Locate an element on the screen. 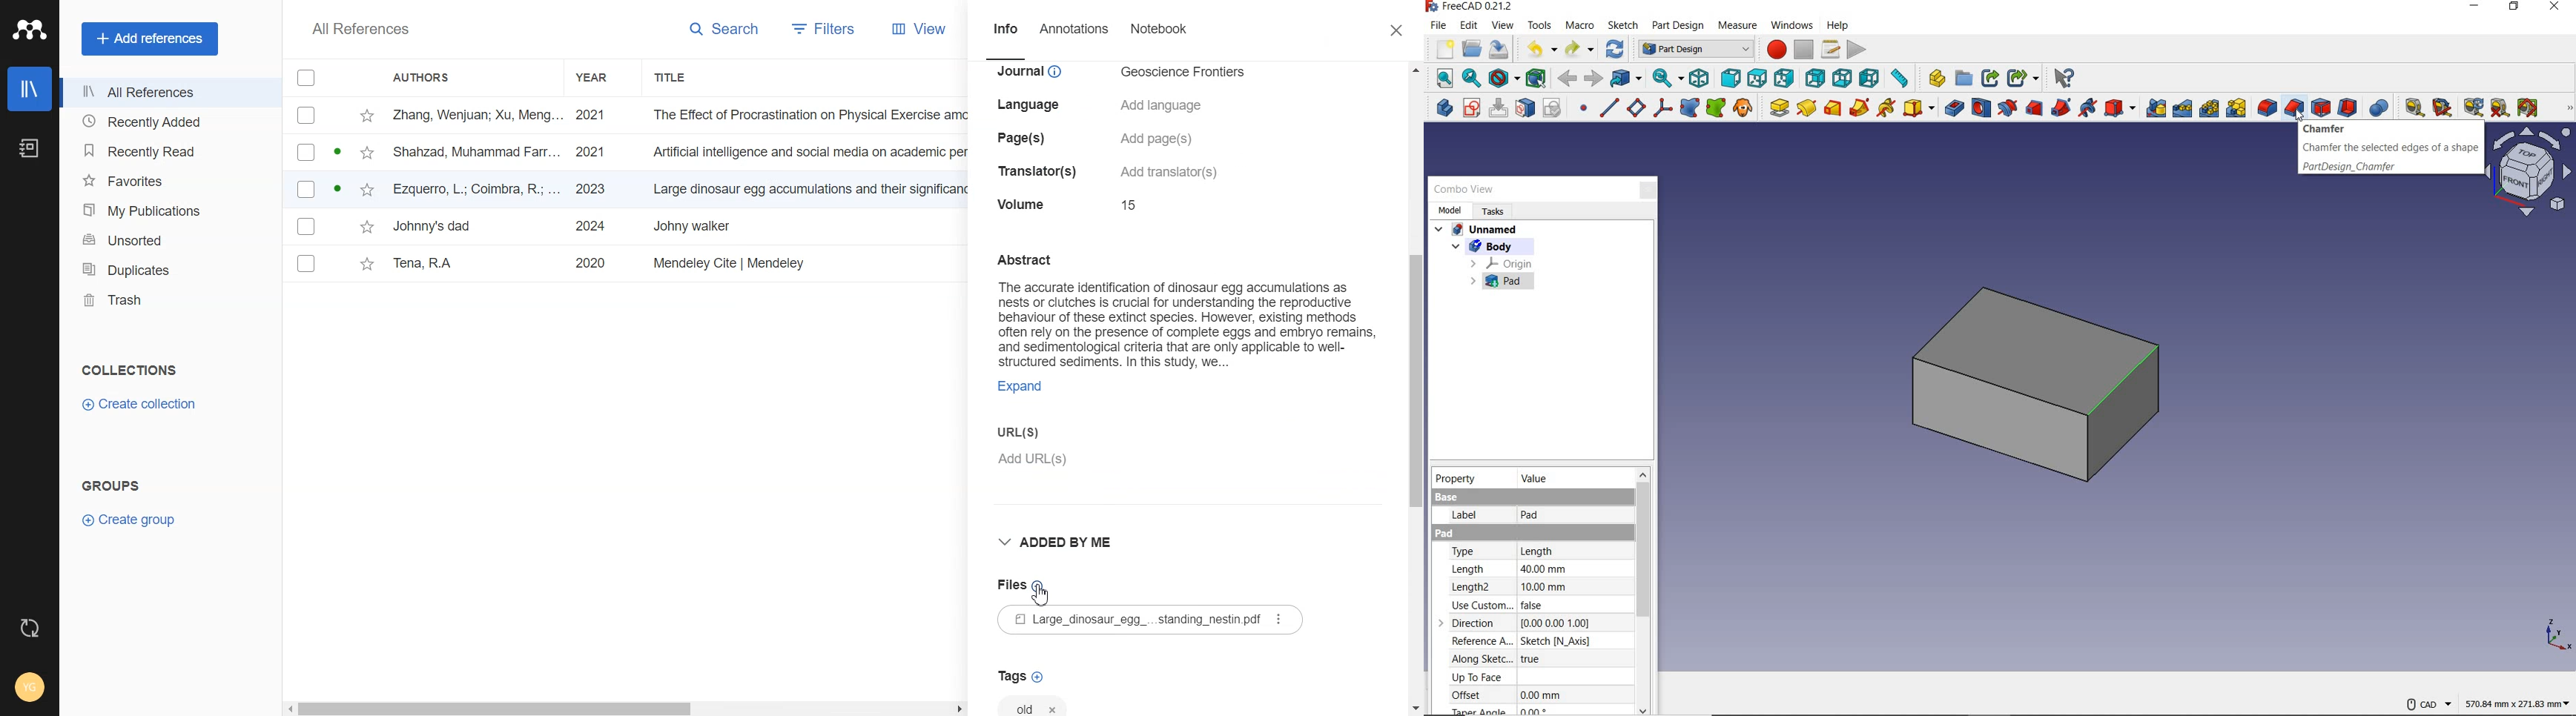 The width and height of the screenshot is (2576, 728). Reference A... is located at coordinates (1481, 640).